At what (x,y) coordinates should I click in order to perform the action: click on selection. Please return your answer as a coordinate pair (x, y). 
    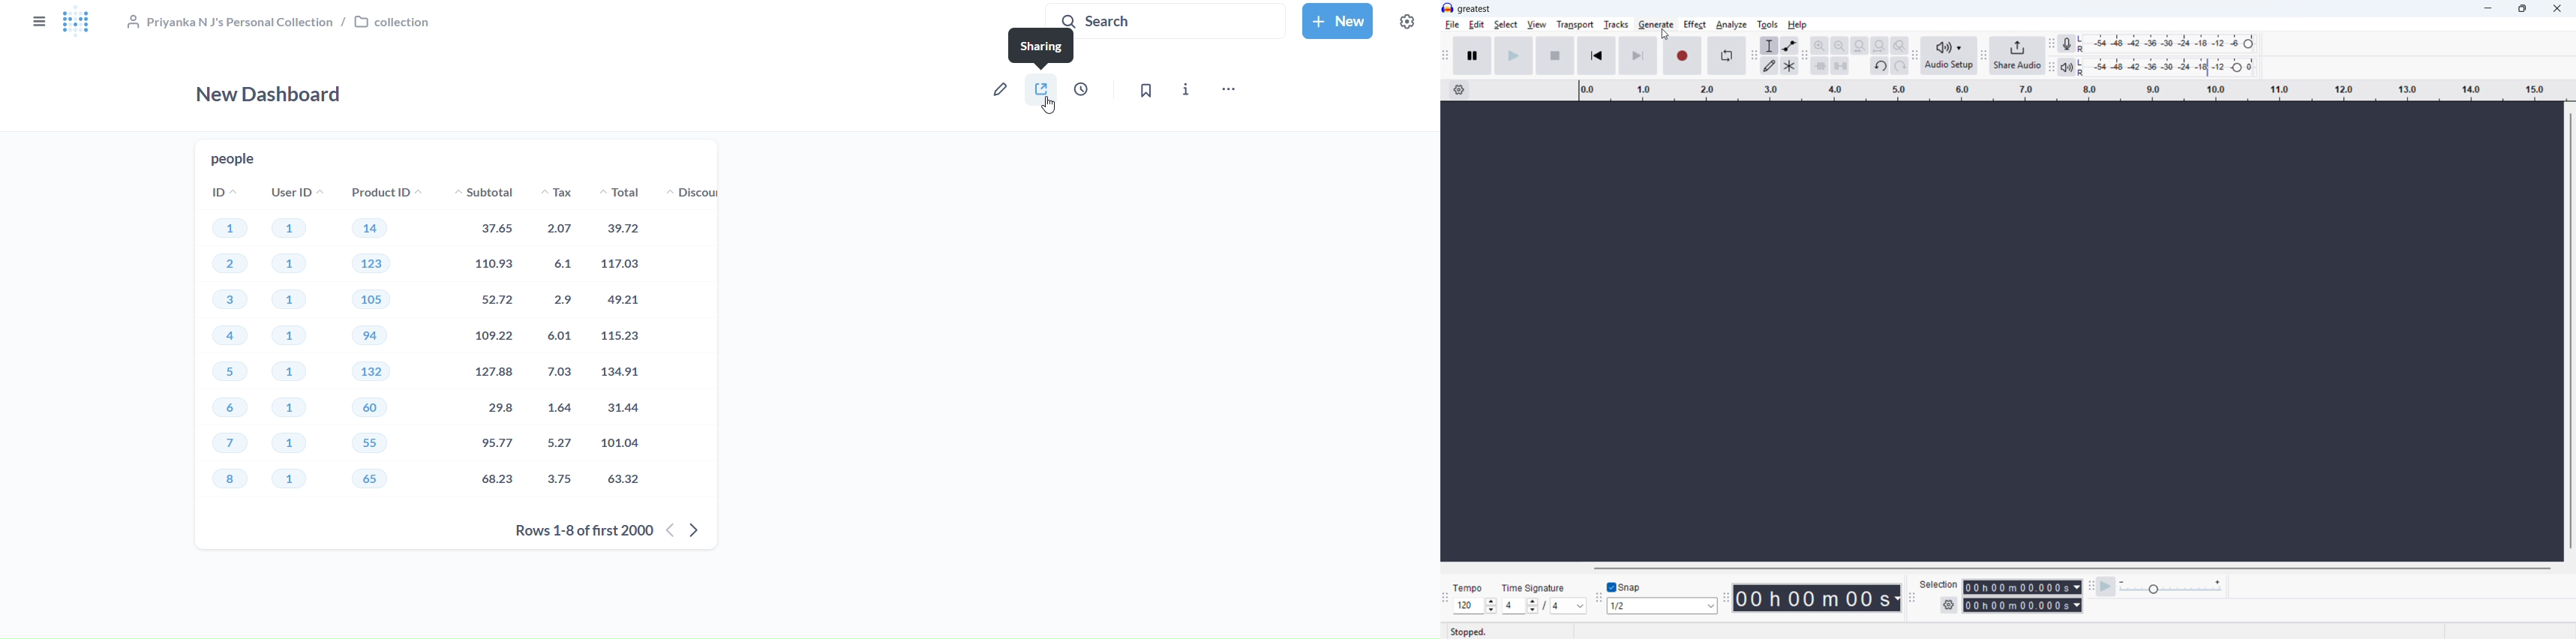
    Looking at the image, I should click on (1940, 585).